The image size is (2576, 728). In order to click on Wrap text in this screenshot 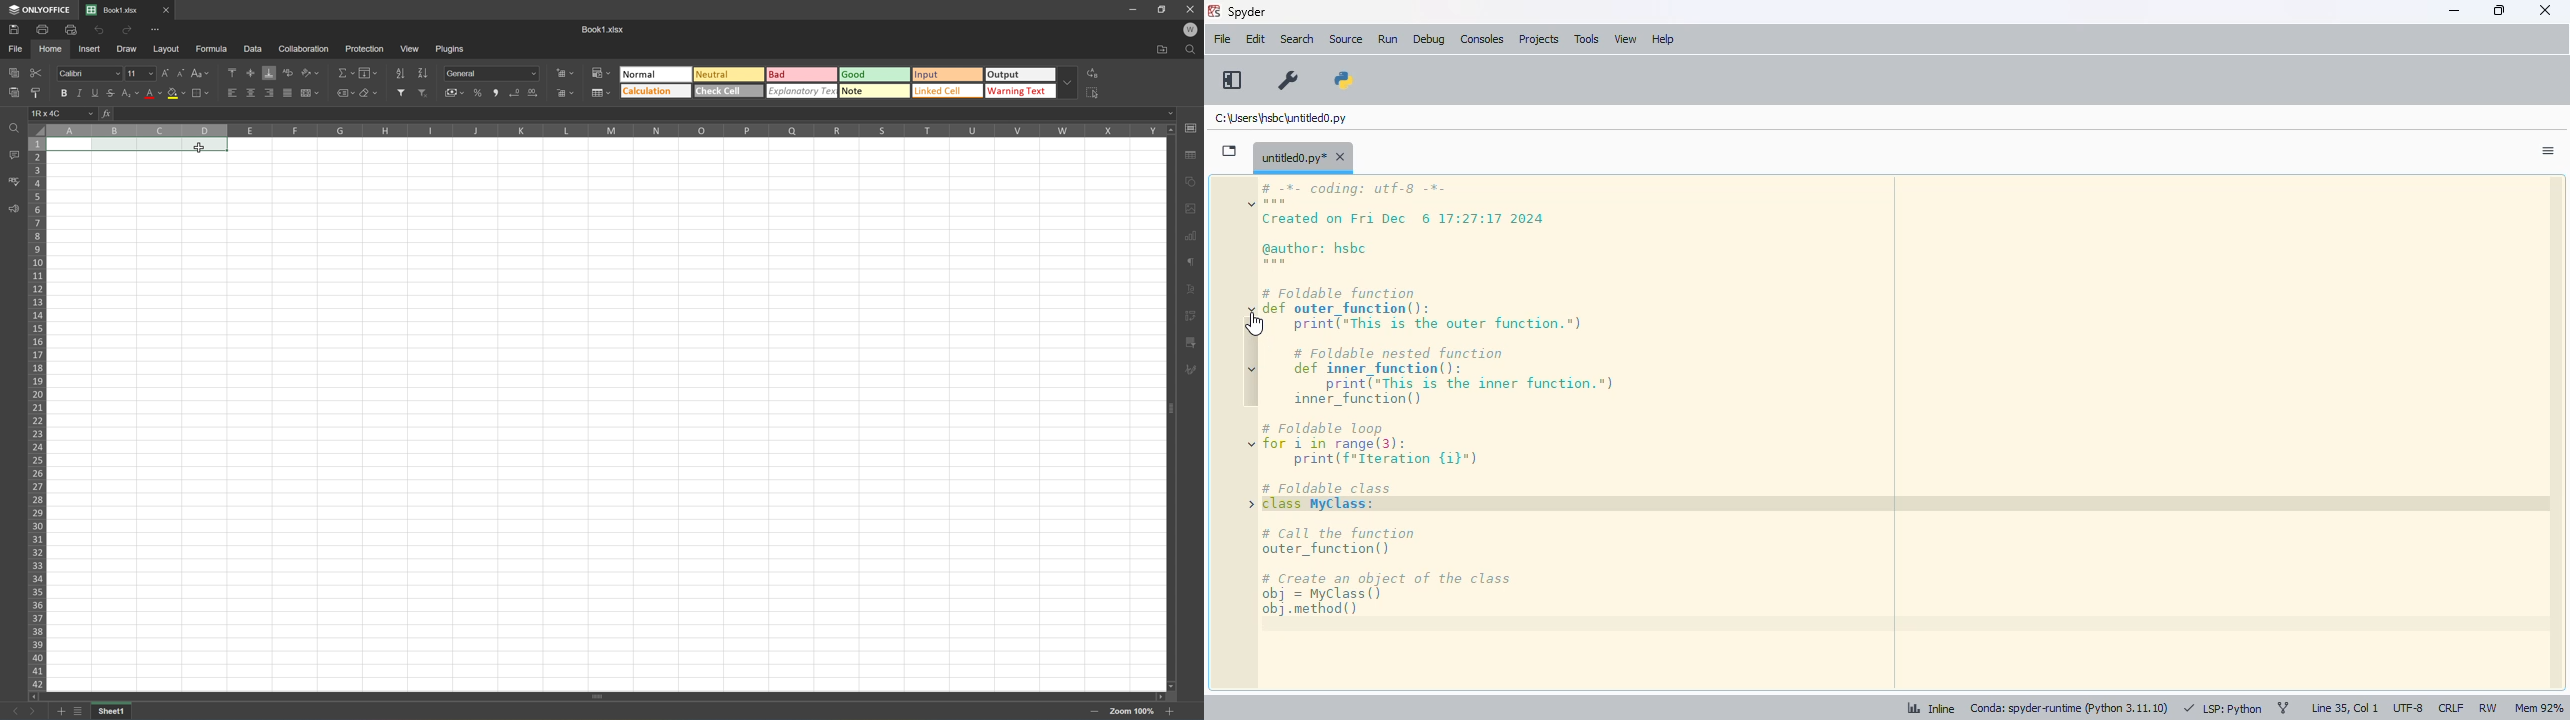, I will do `click(287, 73)`.